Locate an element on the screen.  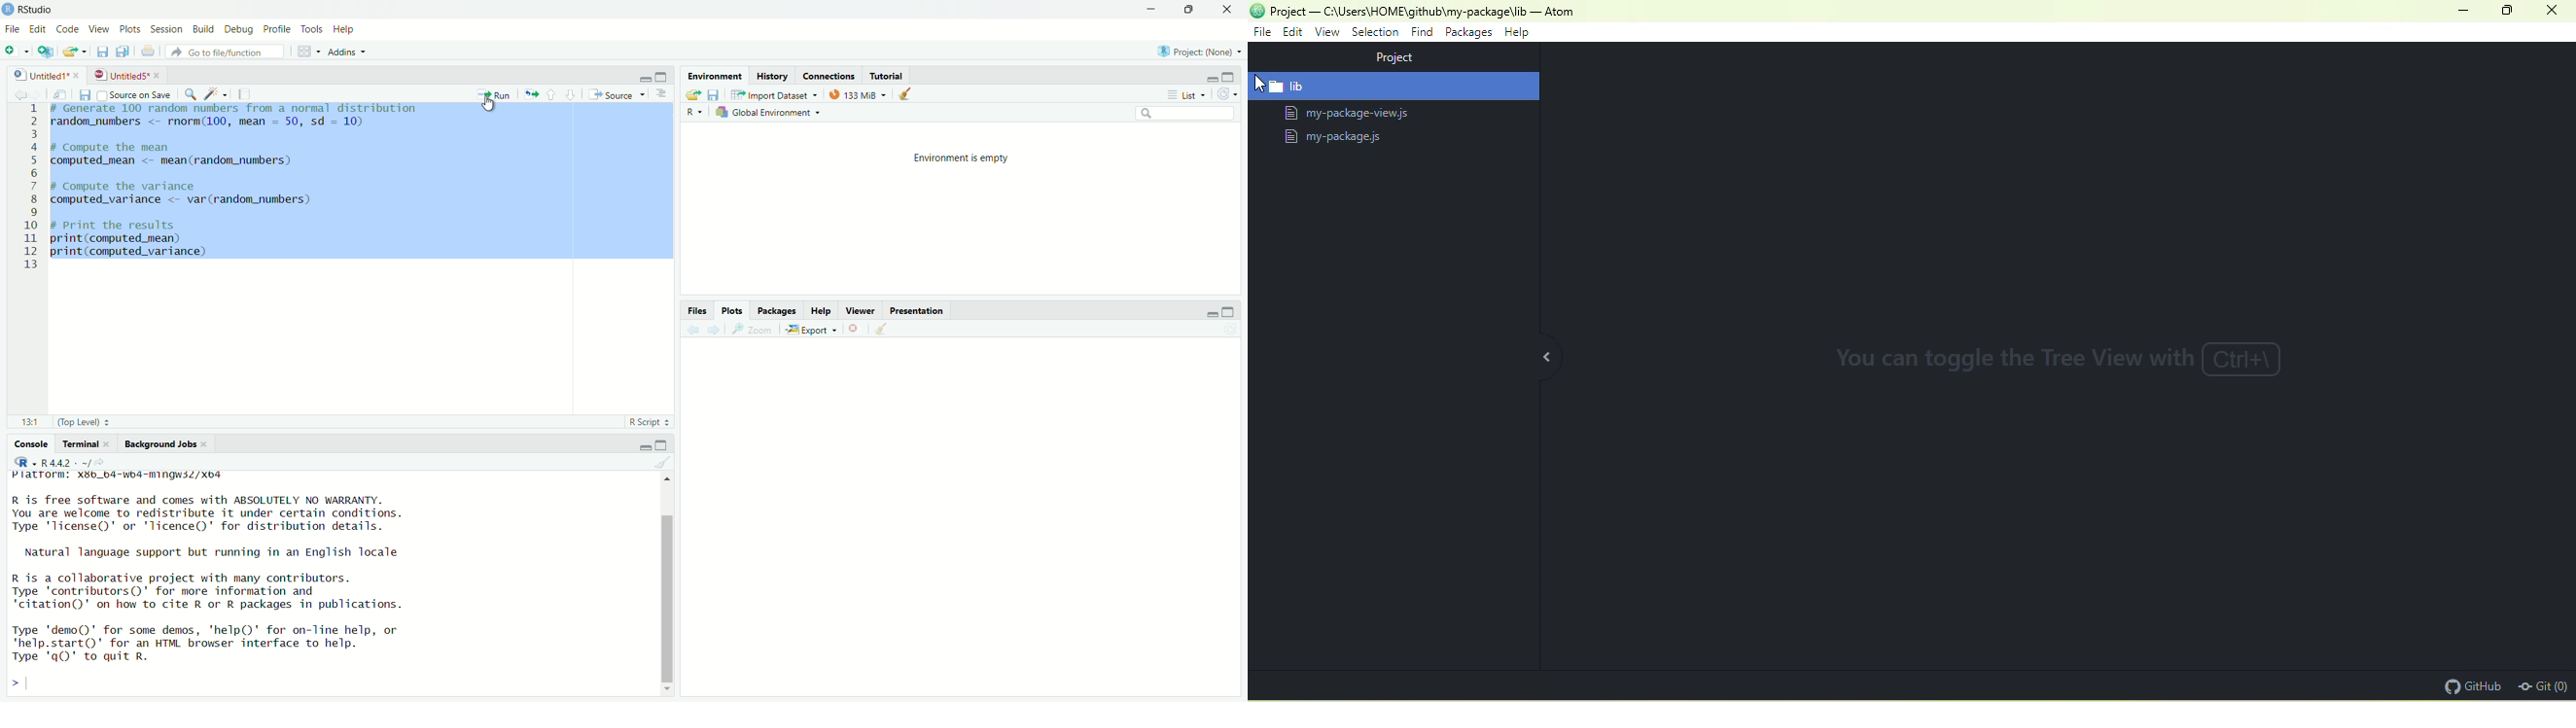
re-run the previous code region is located at coordinates (530, 95).